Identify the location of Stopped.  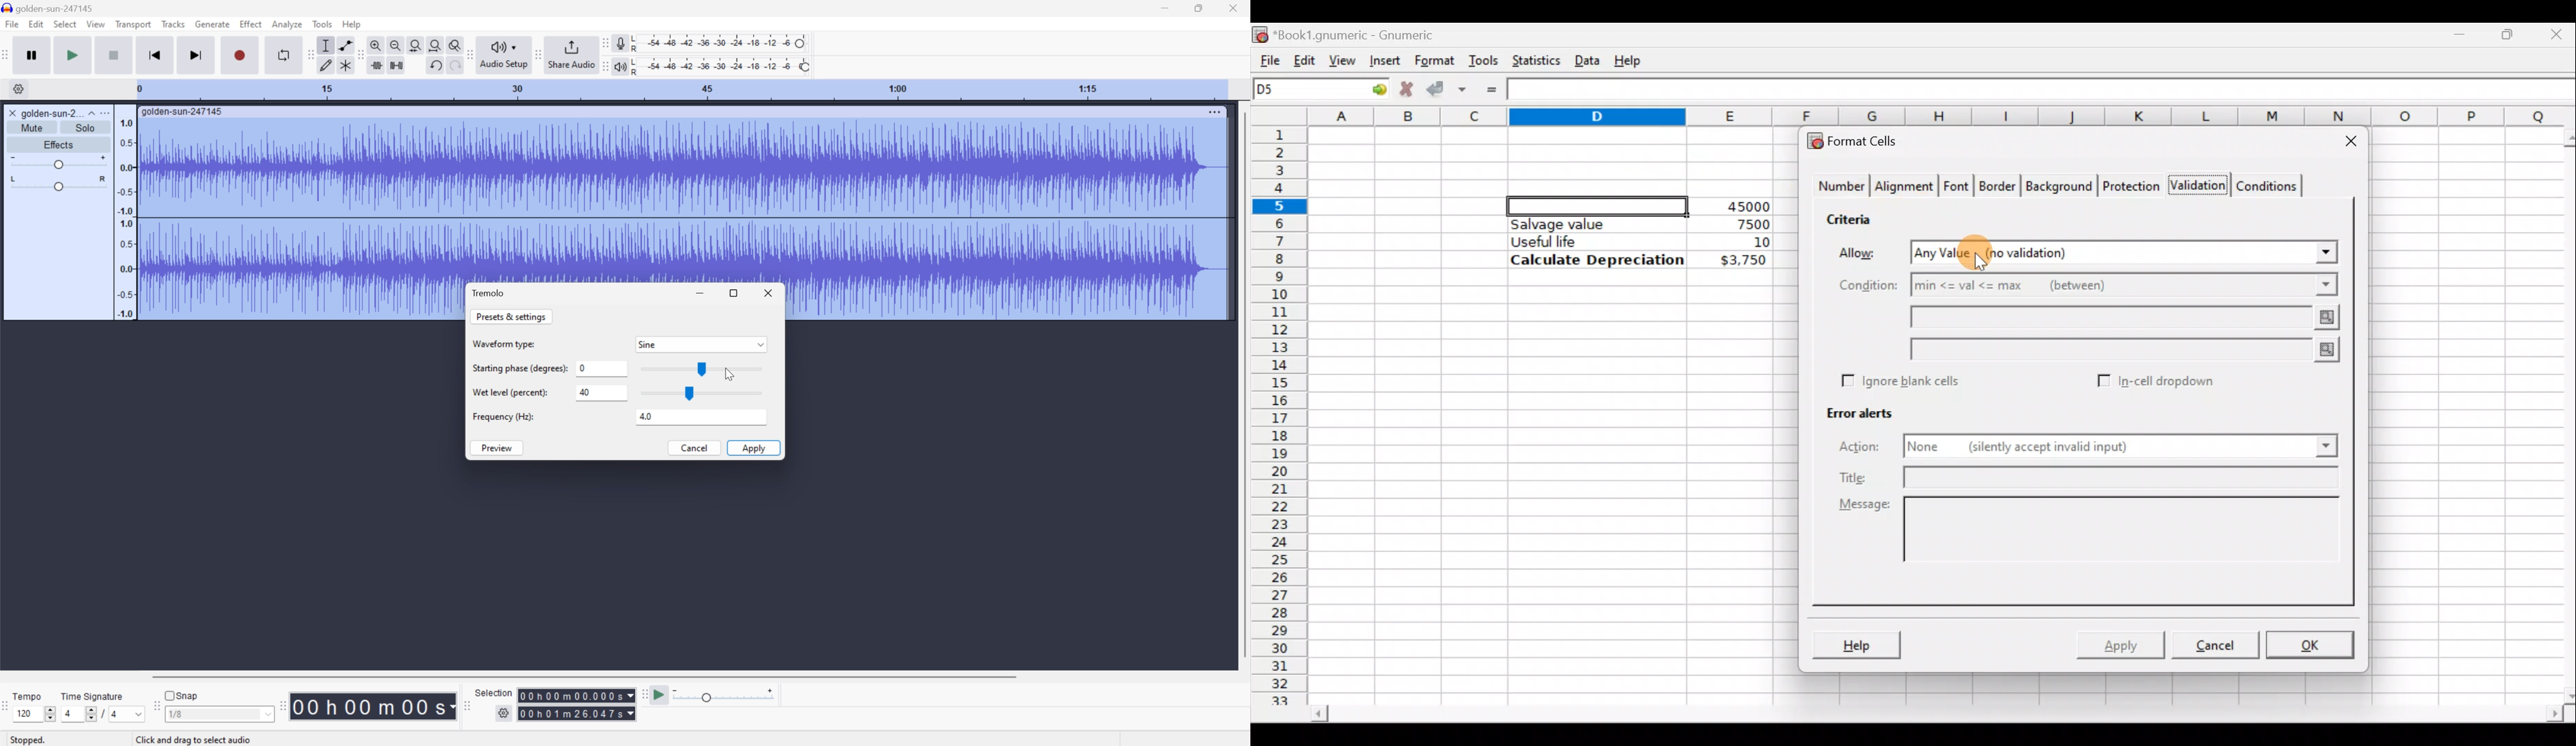
(28, 740).